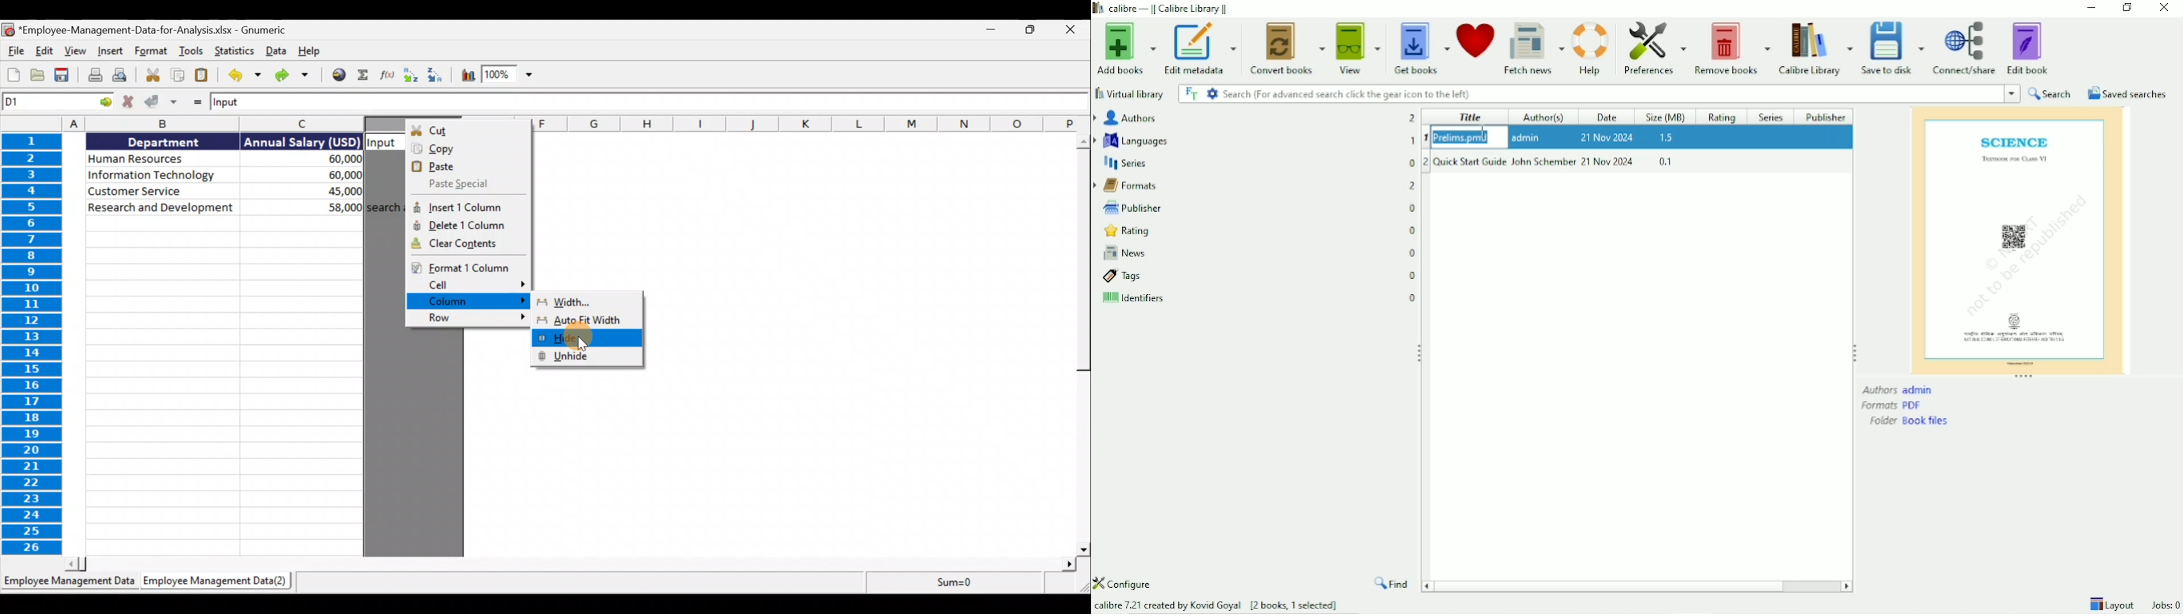 This screenshot has height=616, width=2184. What do you see at coordinates (583, 343) in the screenshot?
I see `Cursor` at bounding box center [583, 343].